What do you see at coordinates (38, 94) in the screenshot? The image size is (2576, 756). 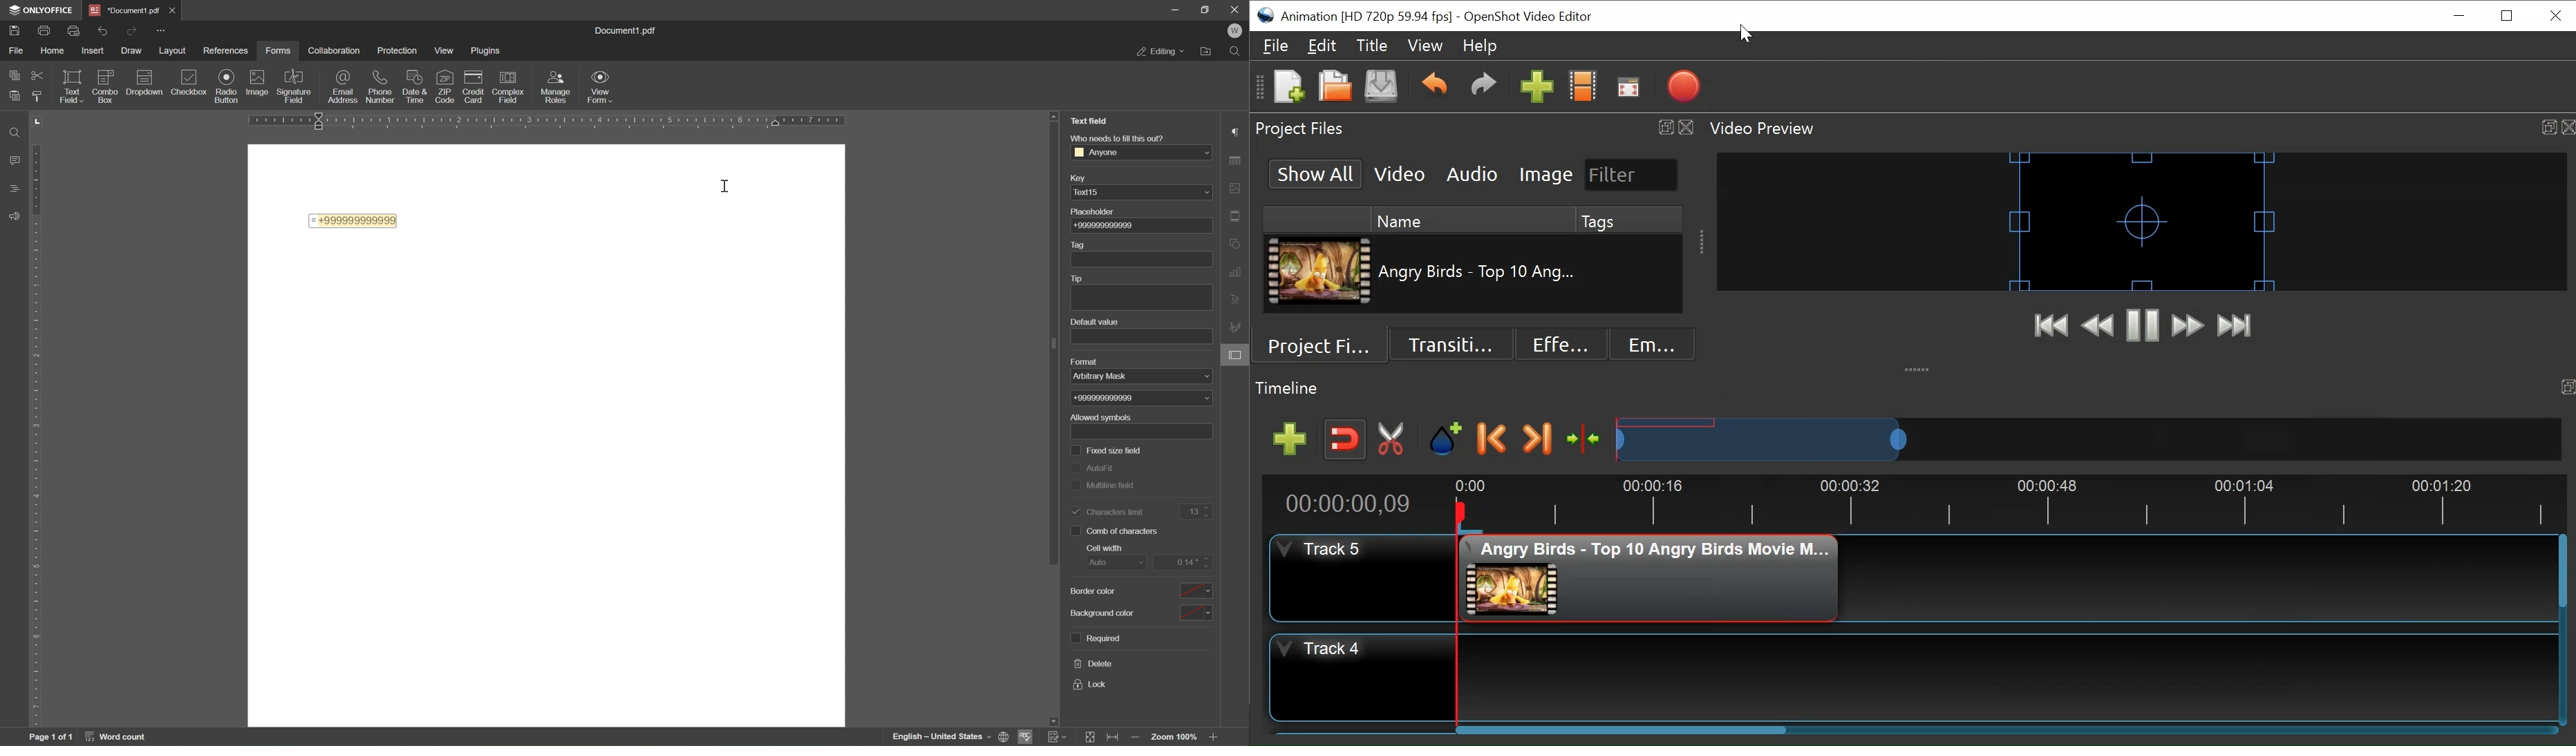 I see `copy style` at bounding box center [38, 94].